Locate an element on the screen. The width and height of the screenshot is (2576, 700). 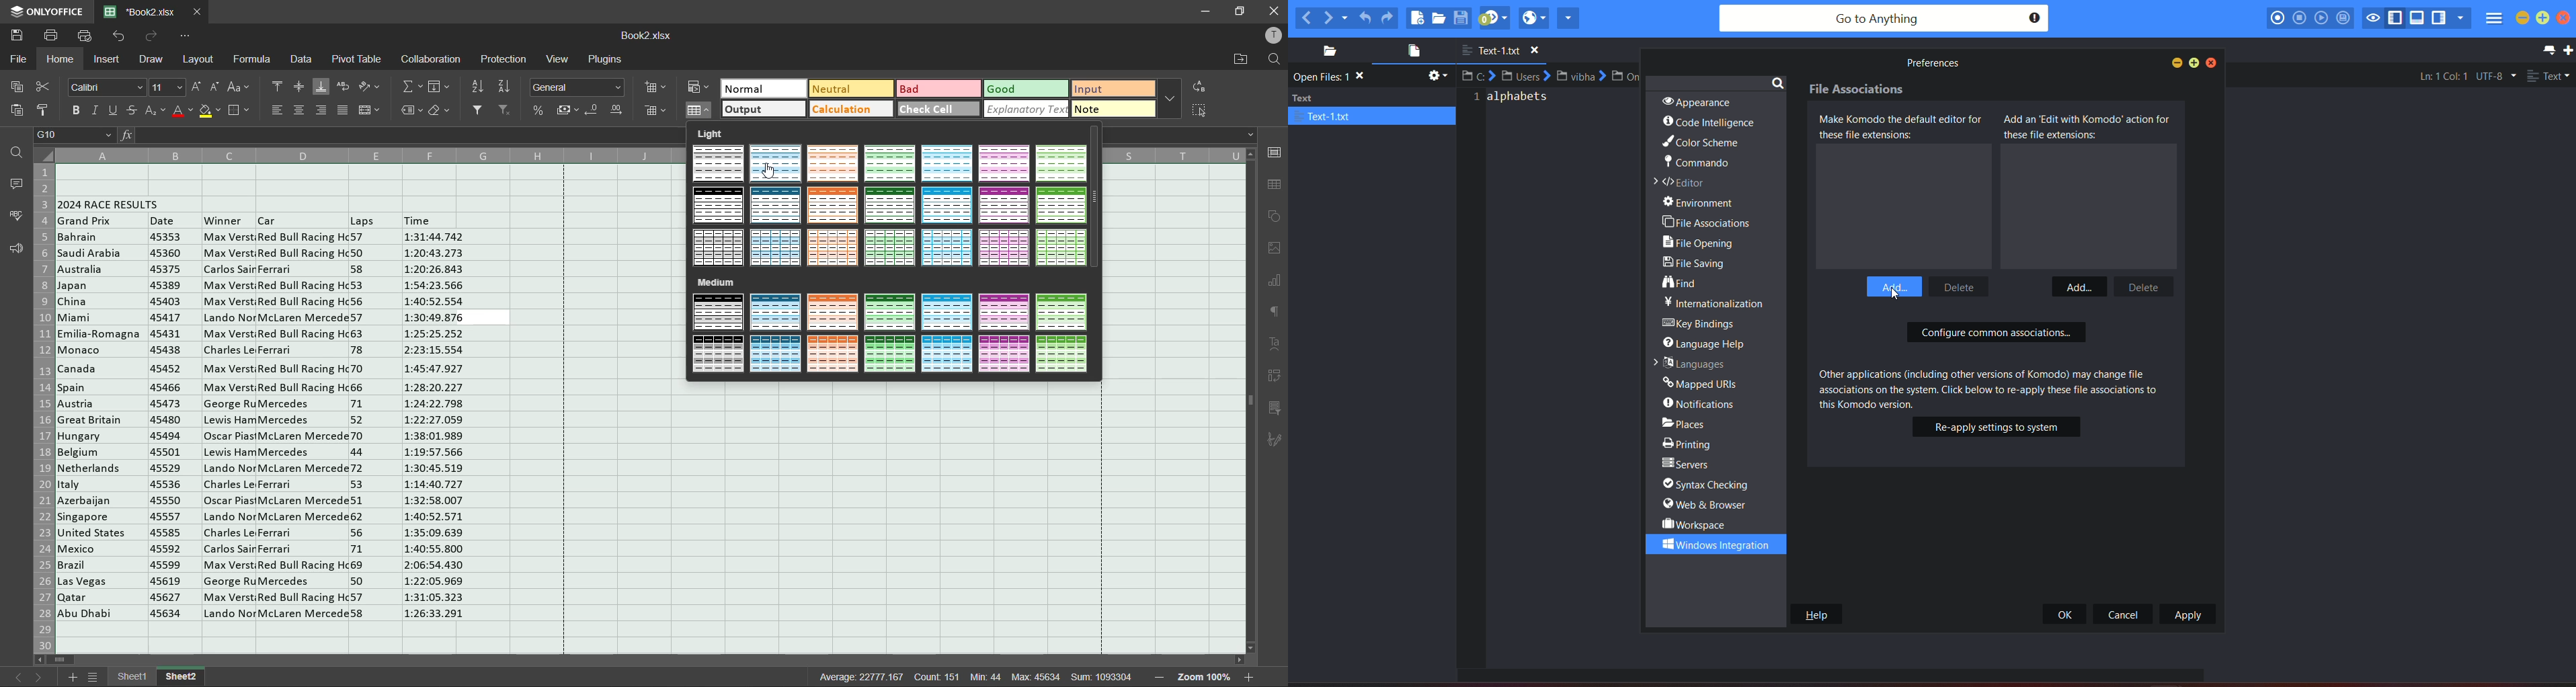
minimize is located at coordinates (1205, 12).